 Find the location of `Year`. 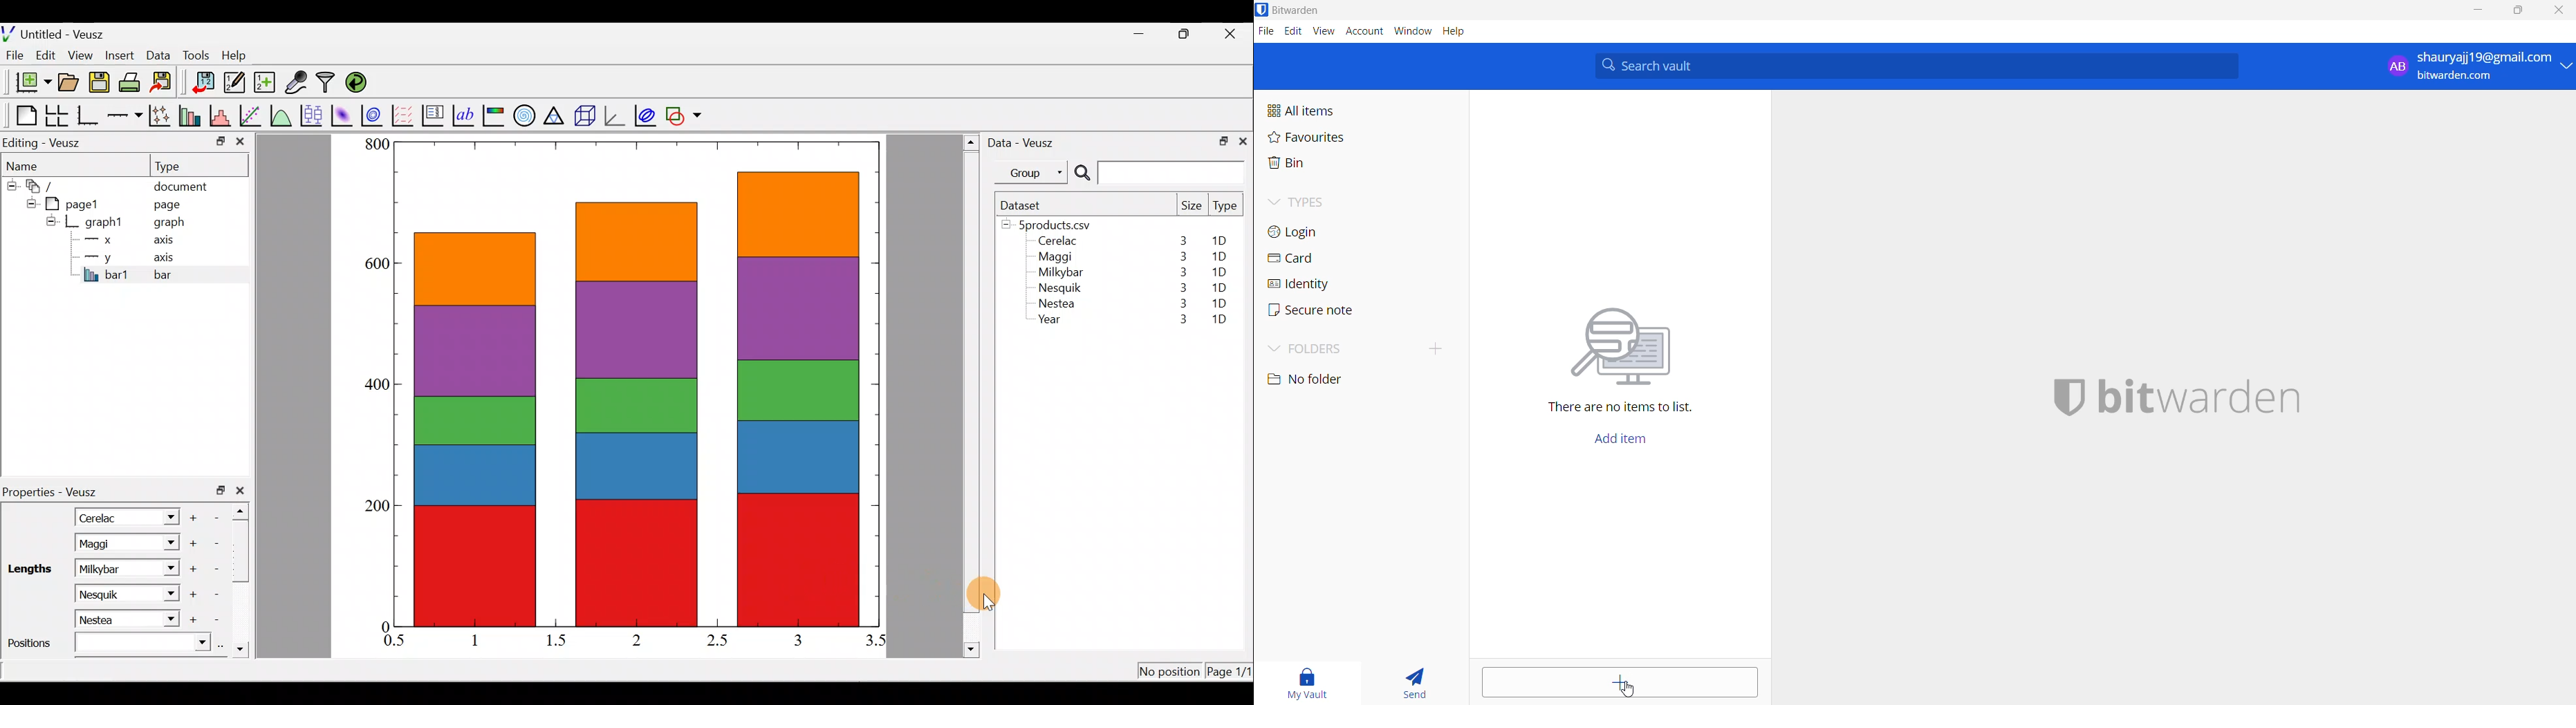

Year is located at coordinates (1053, 322).